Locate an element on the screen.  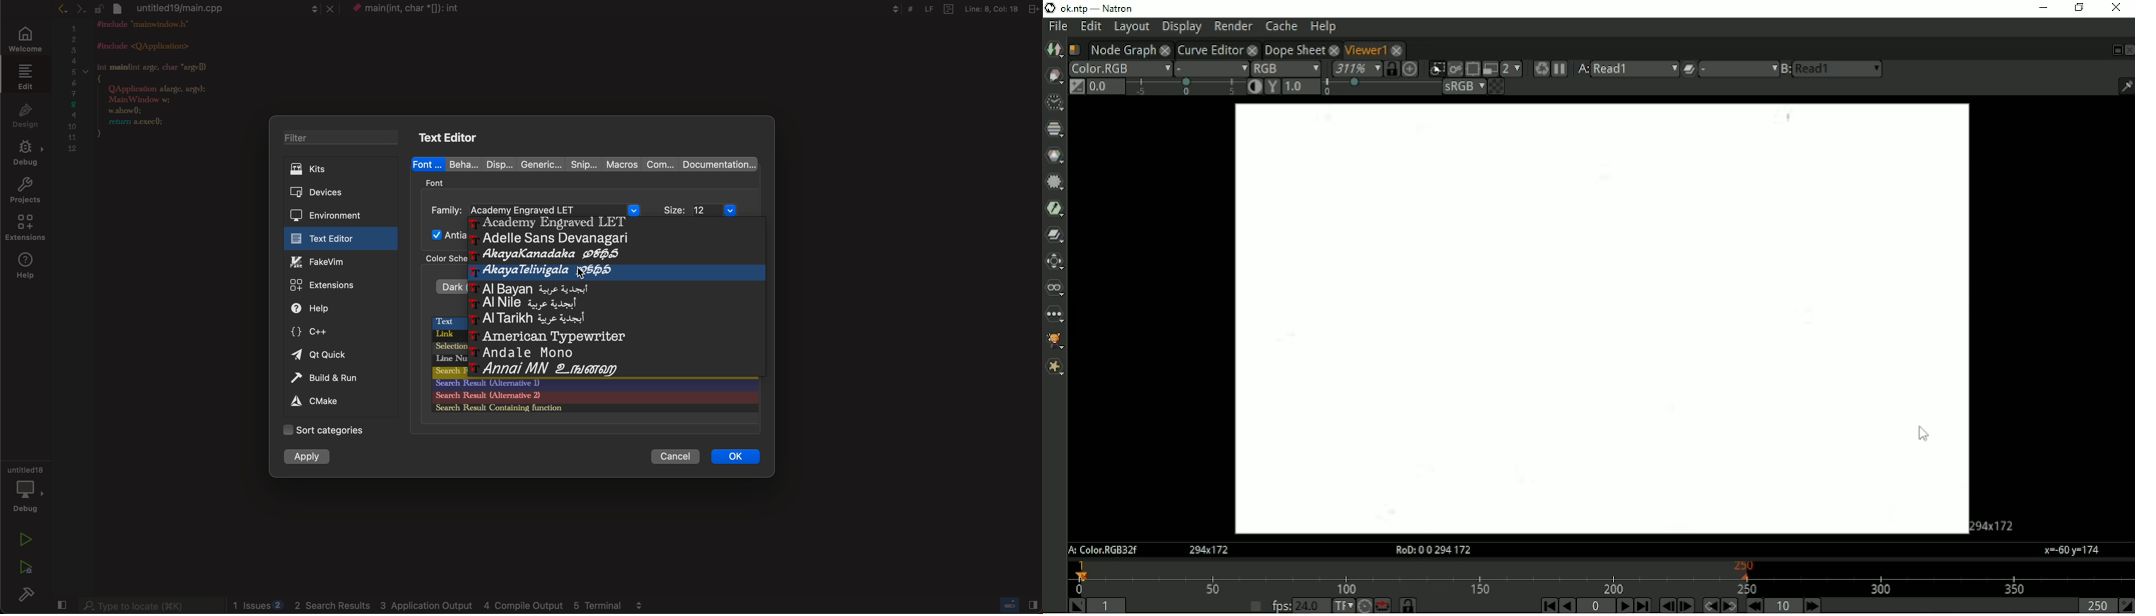
edit is located at coordinates (25, 79).